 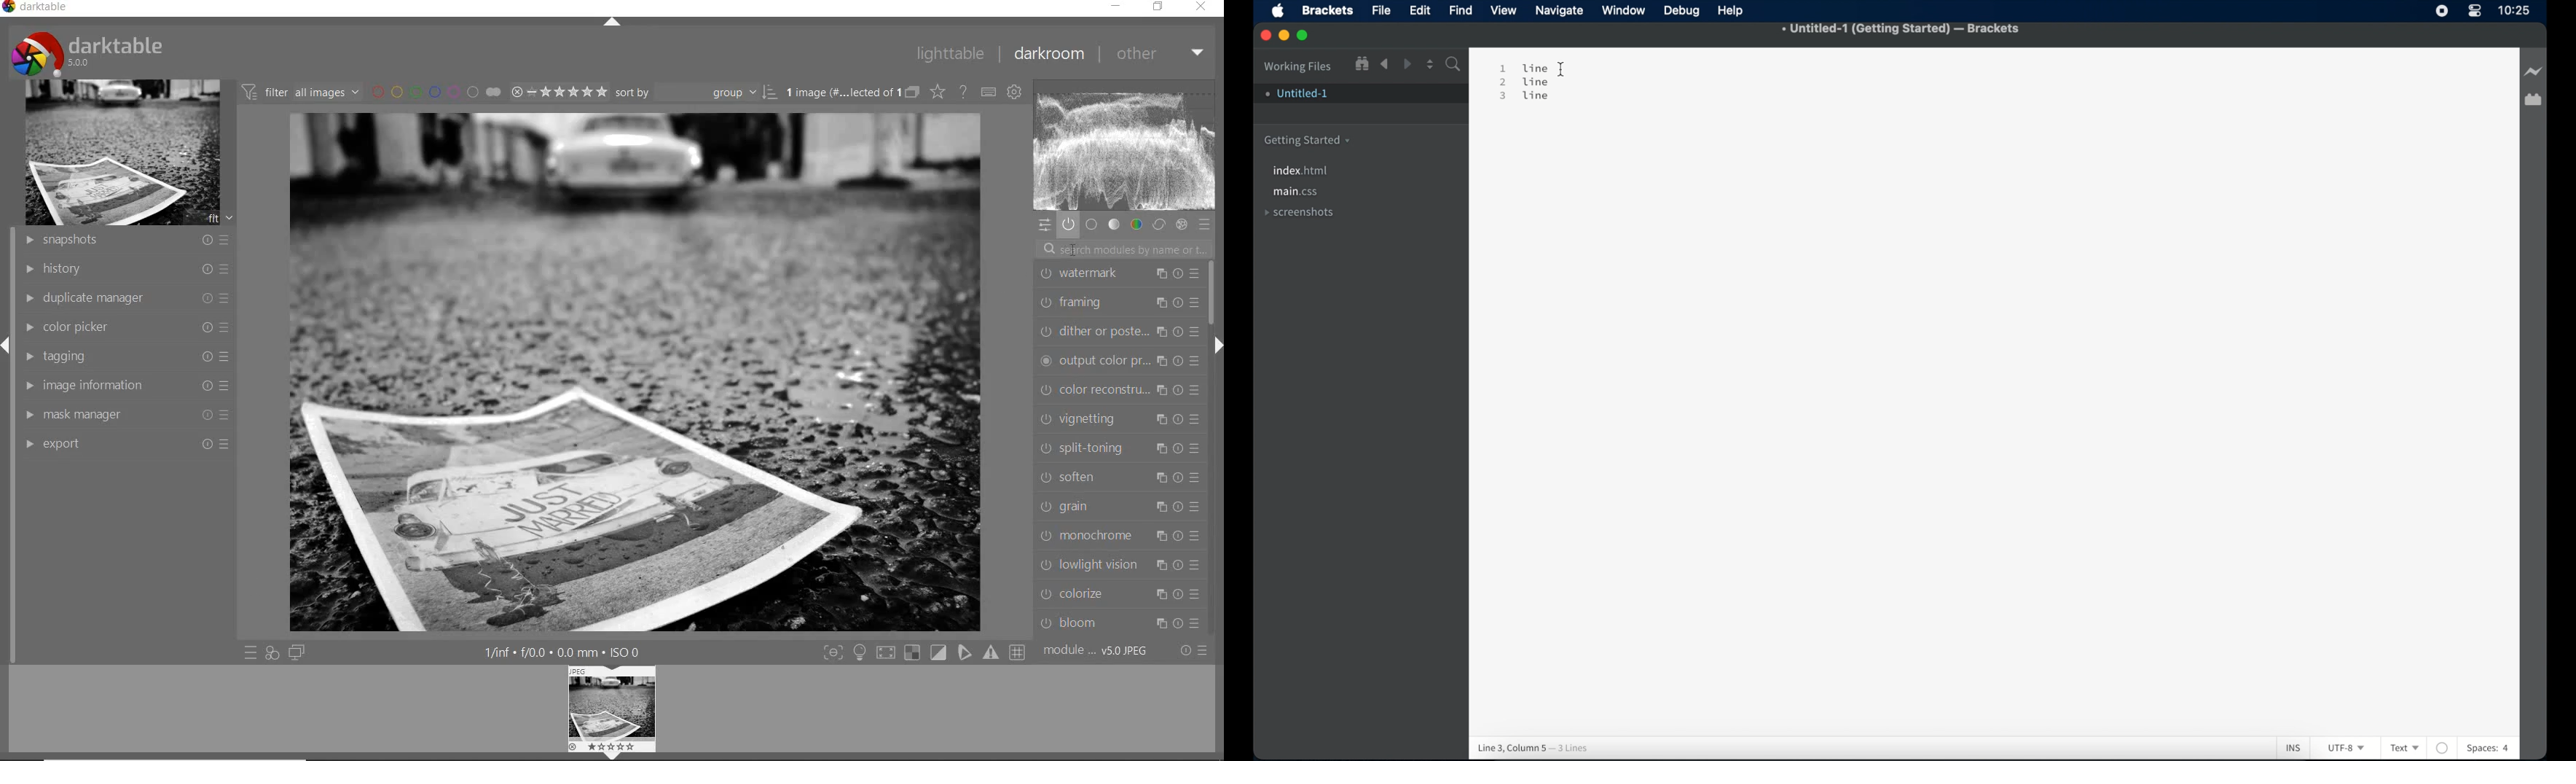 I want to click on color, so click(x=1136, y=225).